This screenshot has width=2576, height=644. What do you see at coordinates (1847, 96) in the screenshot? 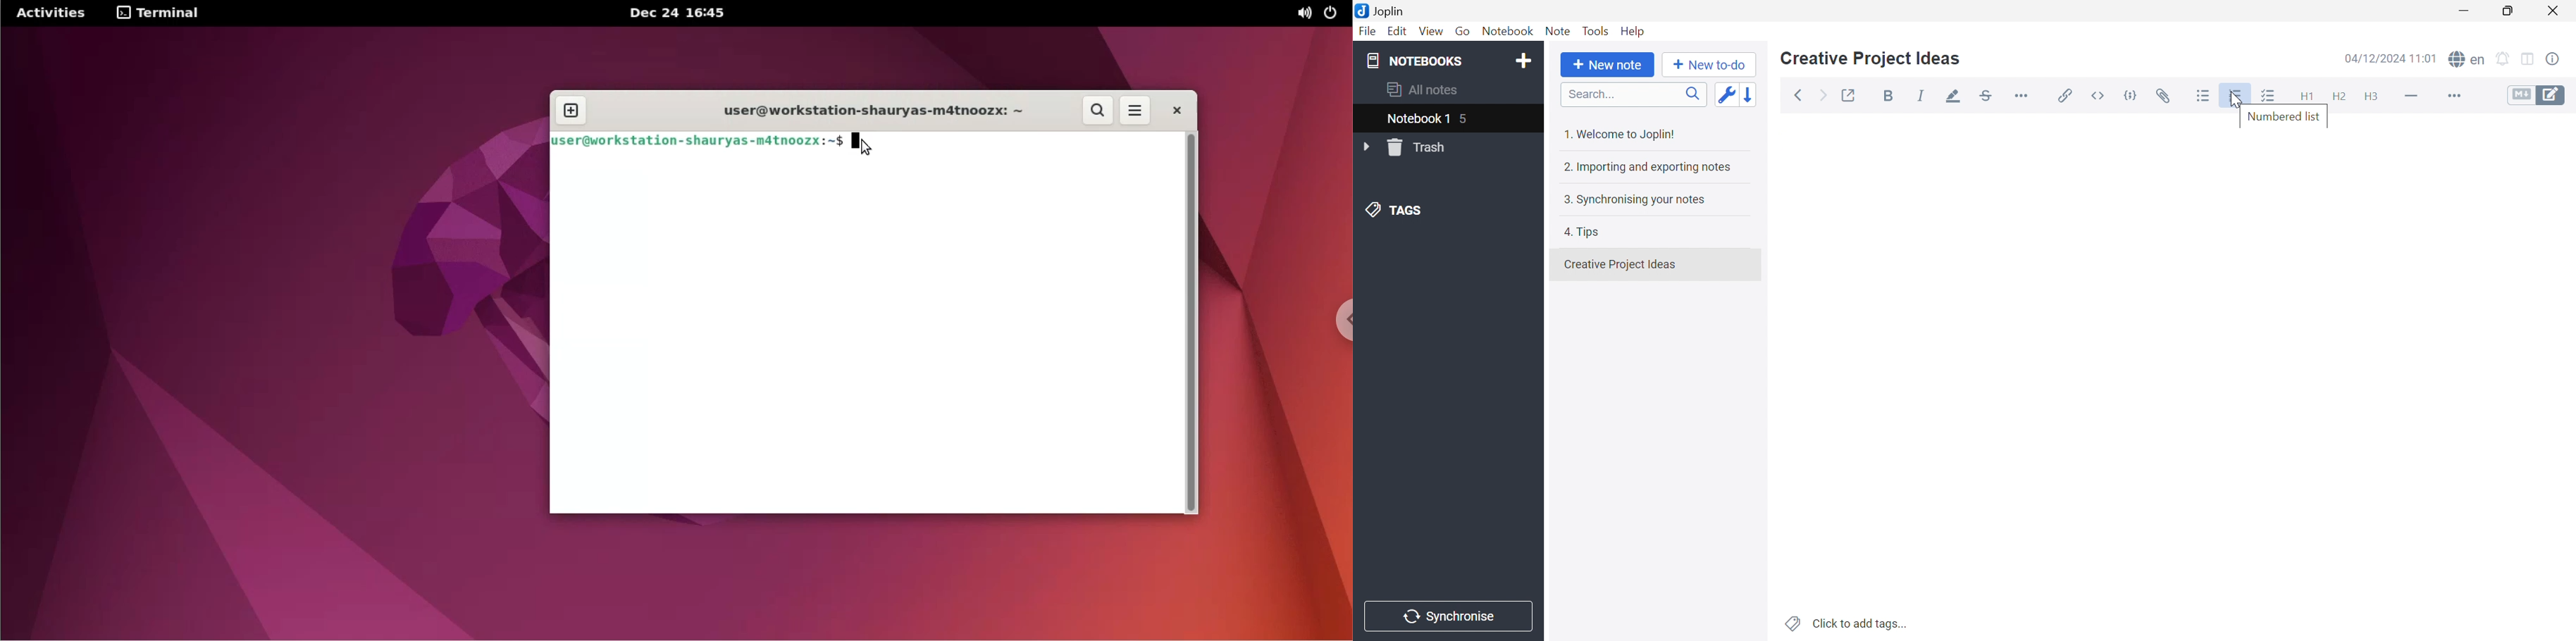
I see `Toggle external editing` at bounding box center [1847, 96].